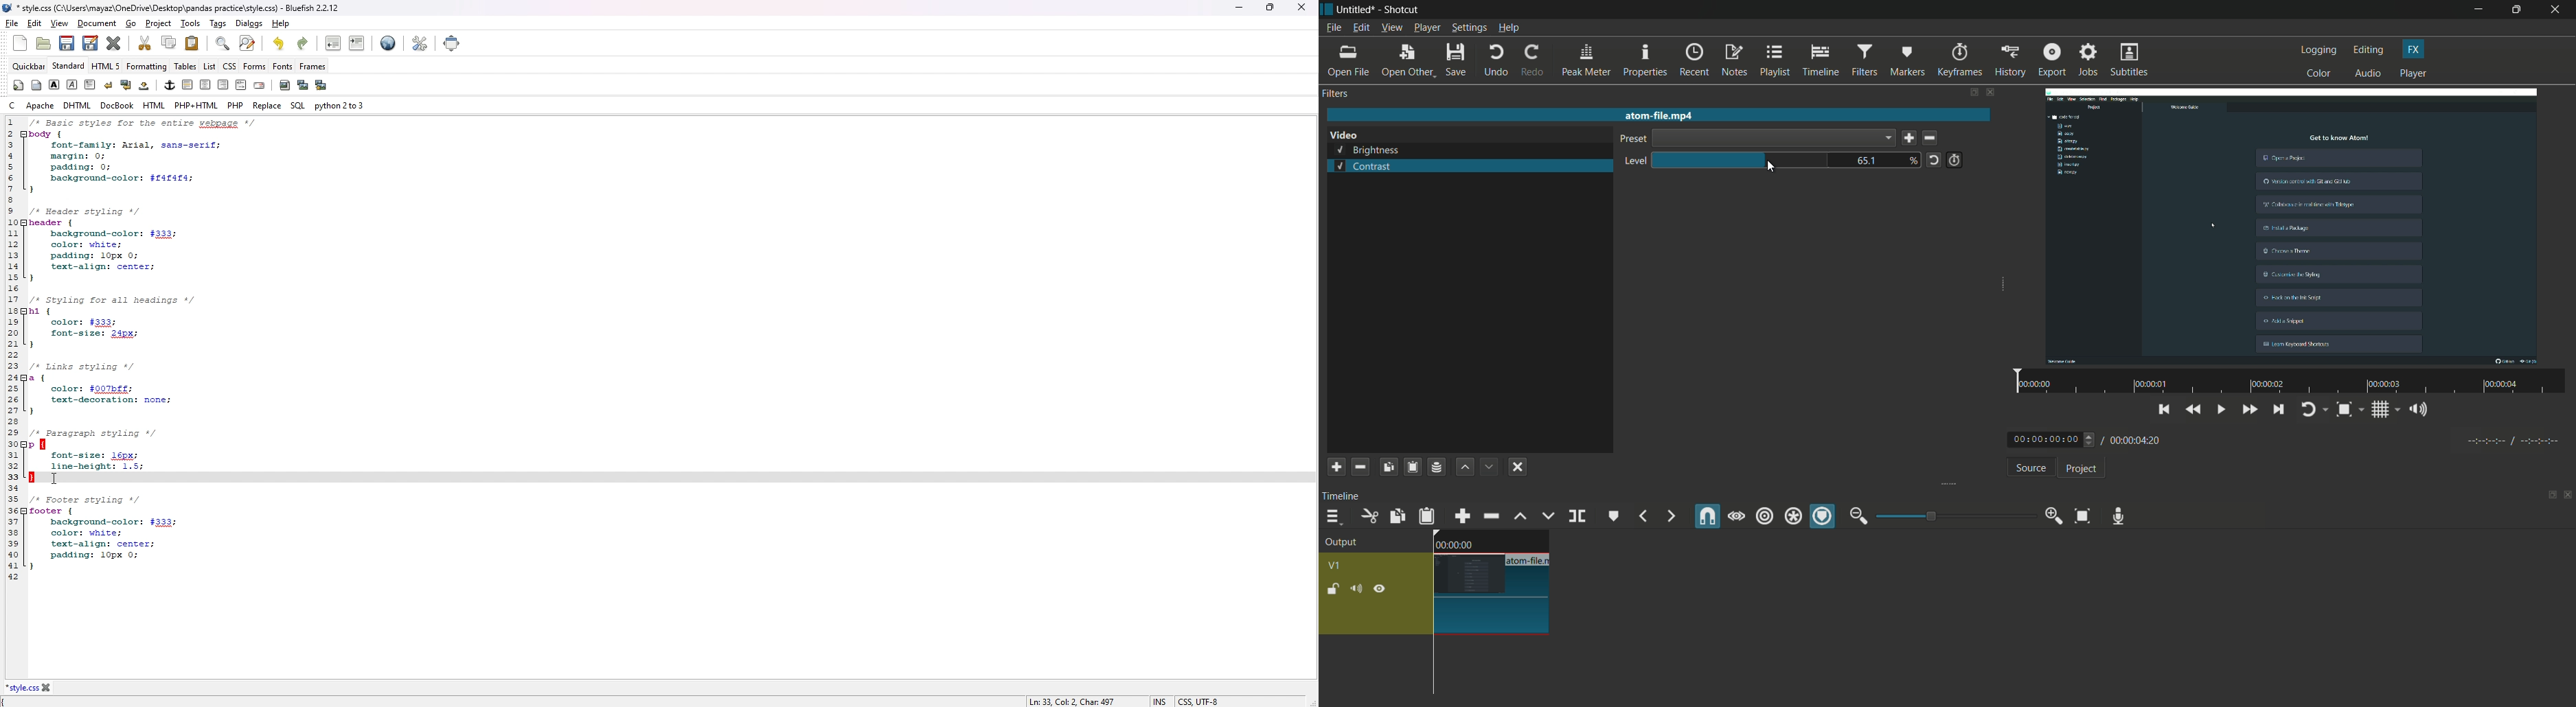 This screenshot has width=2576, height=728. Describe the element at coordinates (1509, 29) in the screenshot. I see `help menu` at that location.